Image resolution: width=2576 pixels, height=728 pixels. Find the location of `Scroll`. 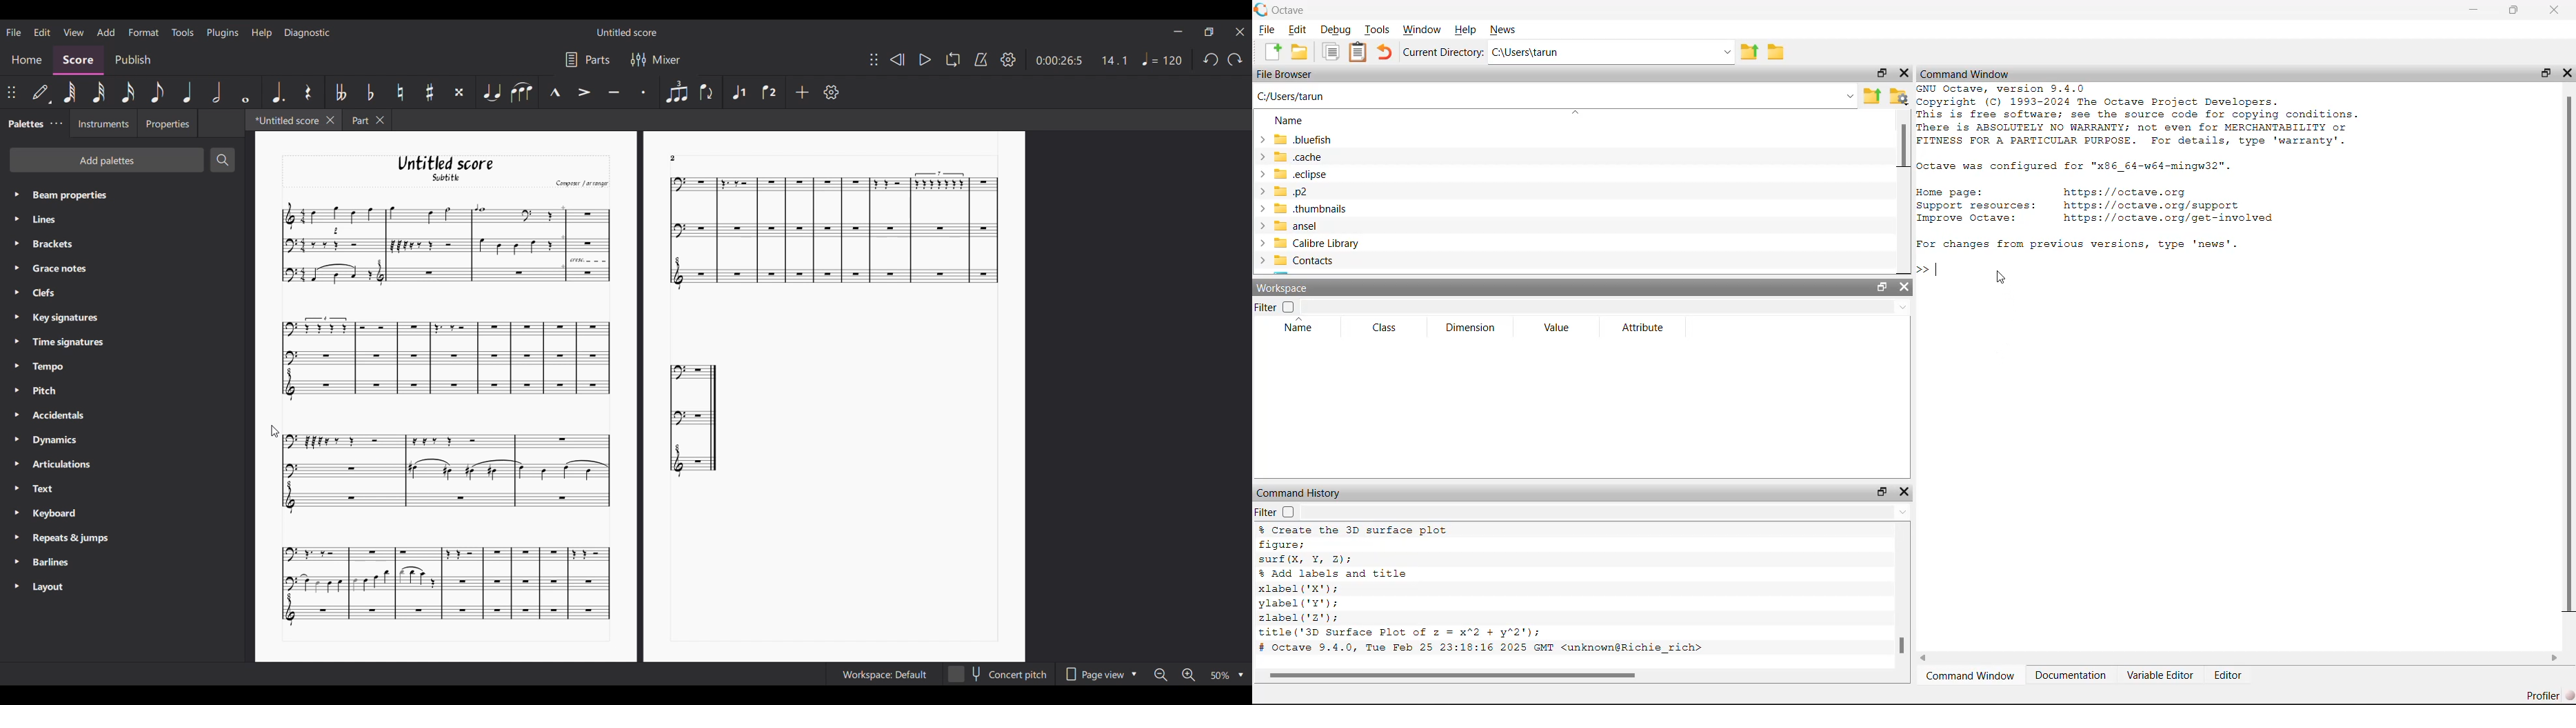

Scroll is located at coordinates (2240, 657).